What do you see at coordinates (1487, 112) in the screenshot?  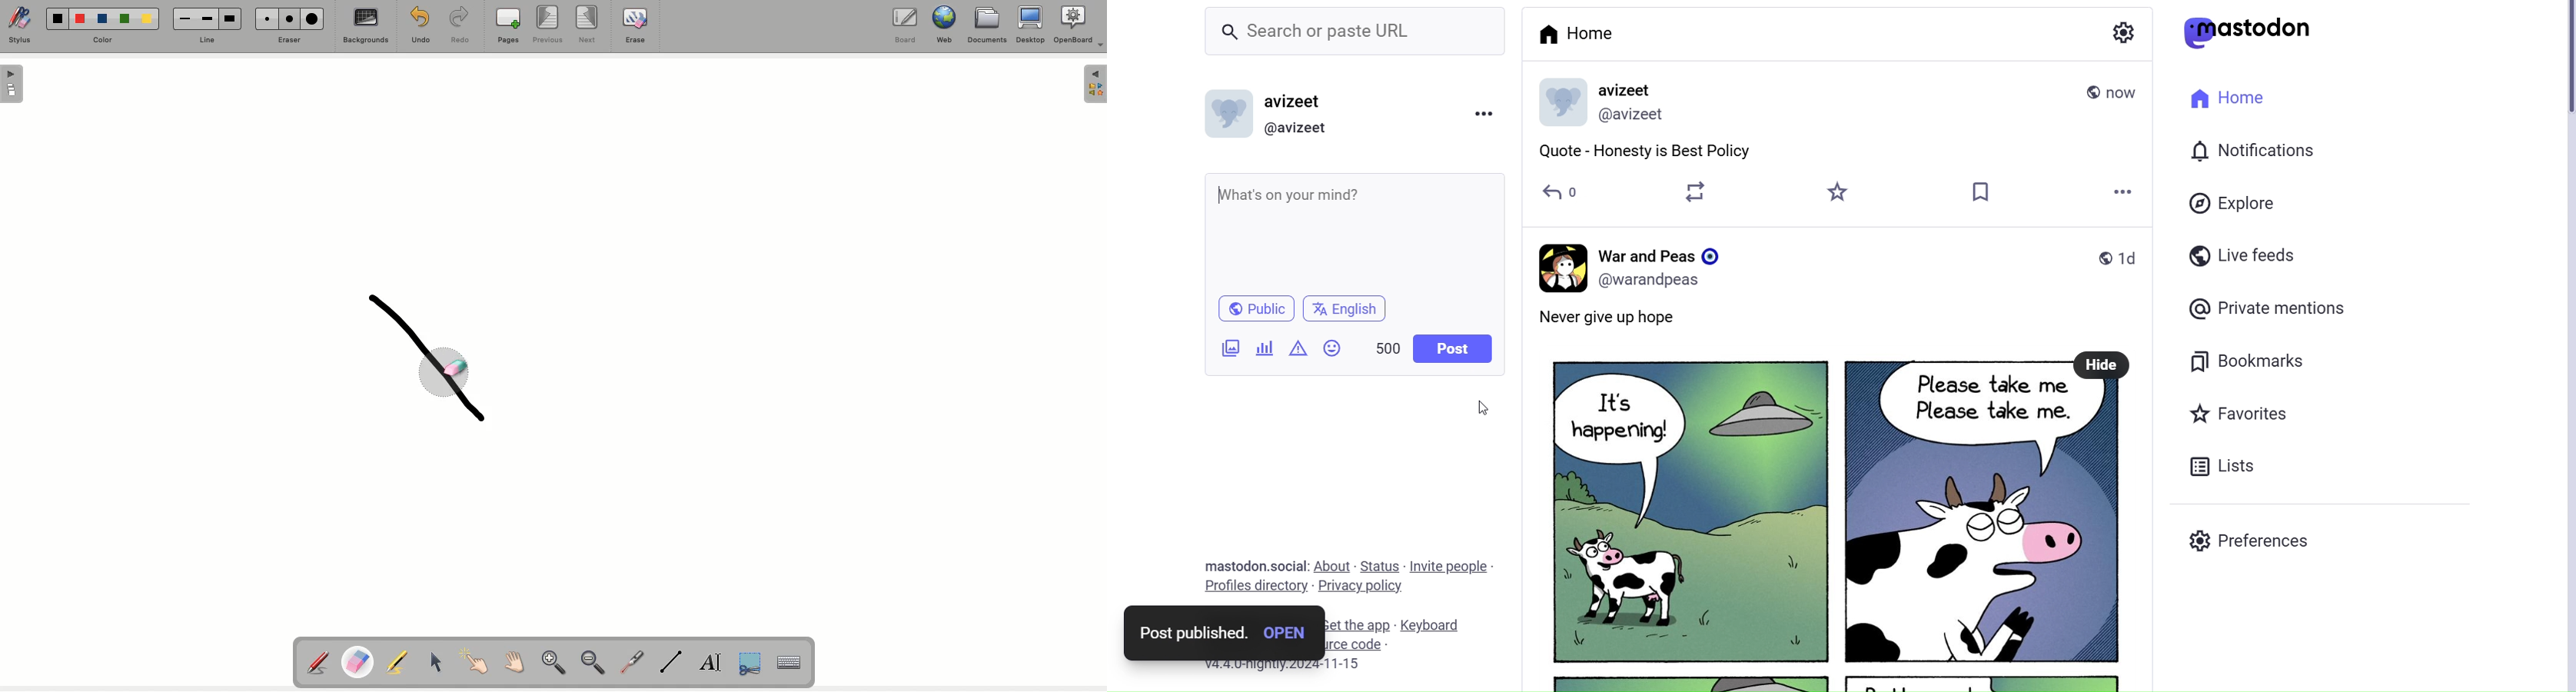 I see `Menu` at bounding box center [1487, 112].